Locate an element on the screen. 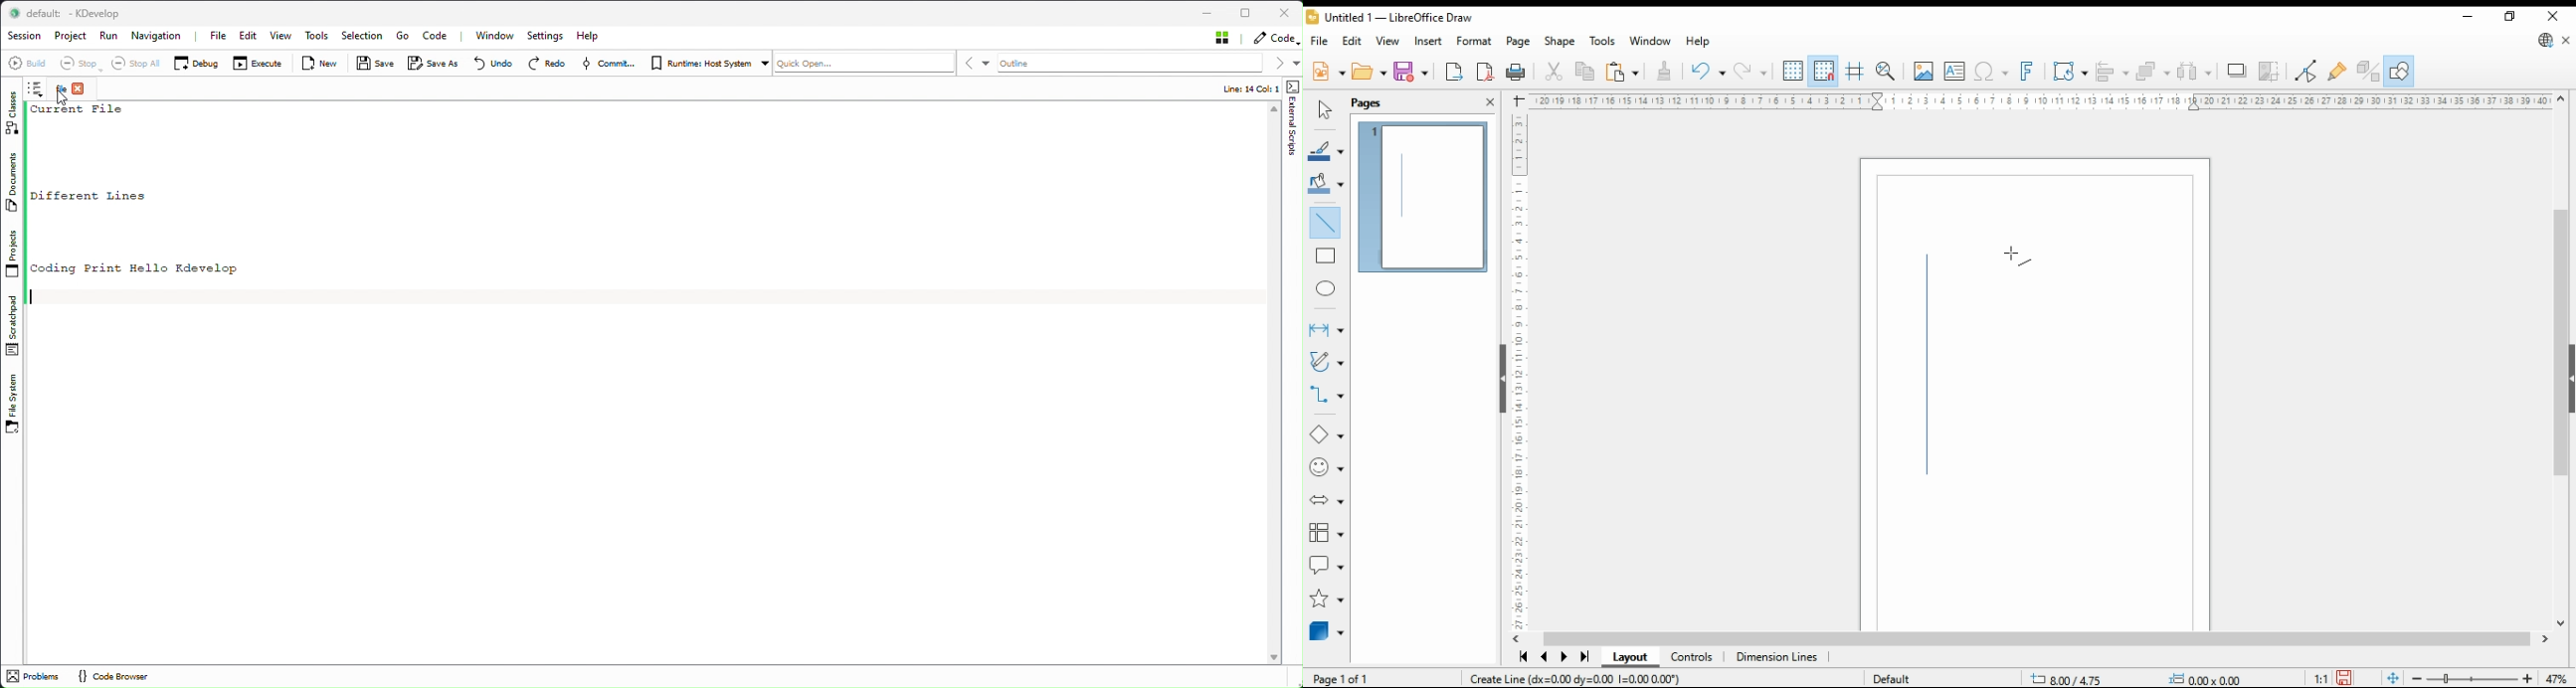  select at least three objects to distribute is located at coordinates (2197, 72).